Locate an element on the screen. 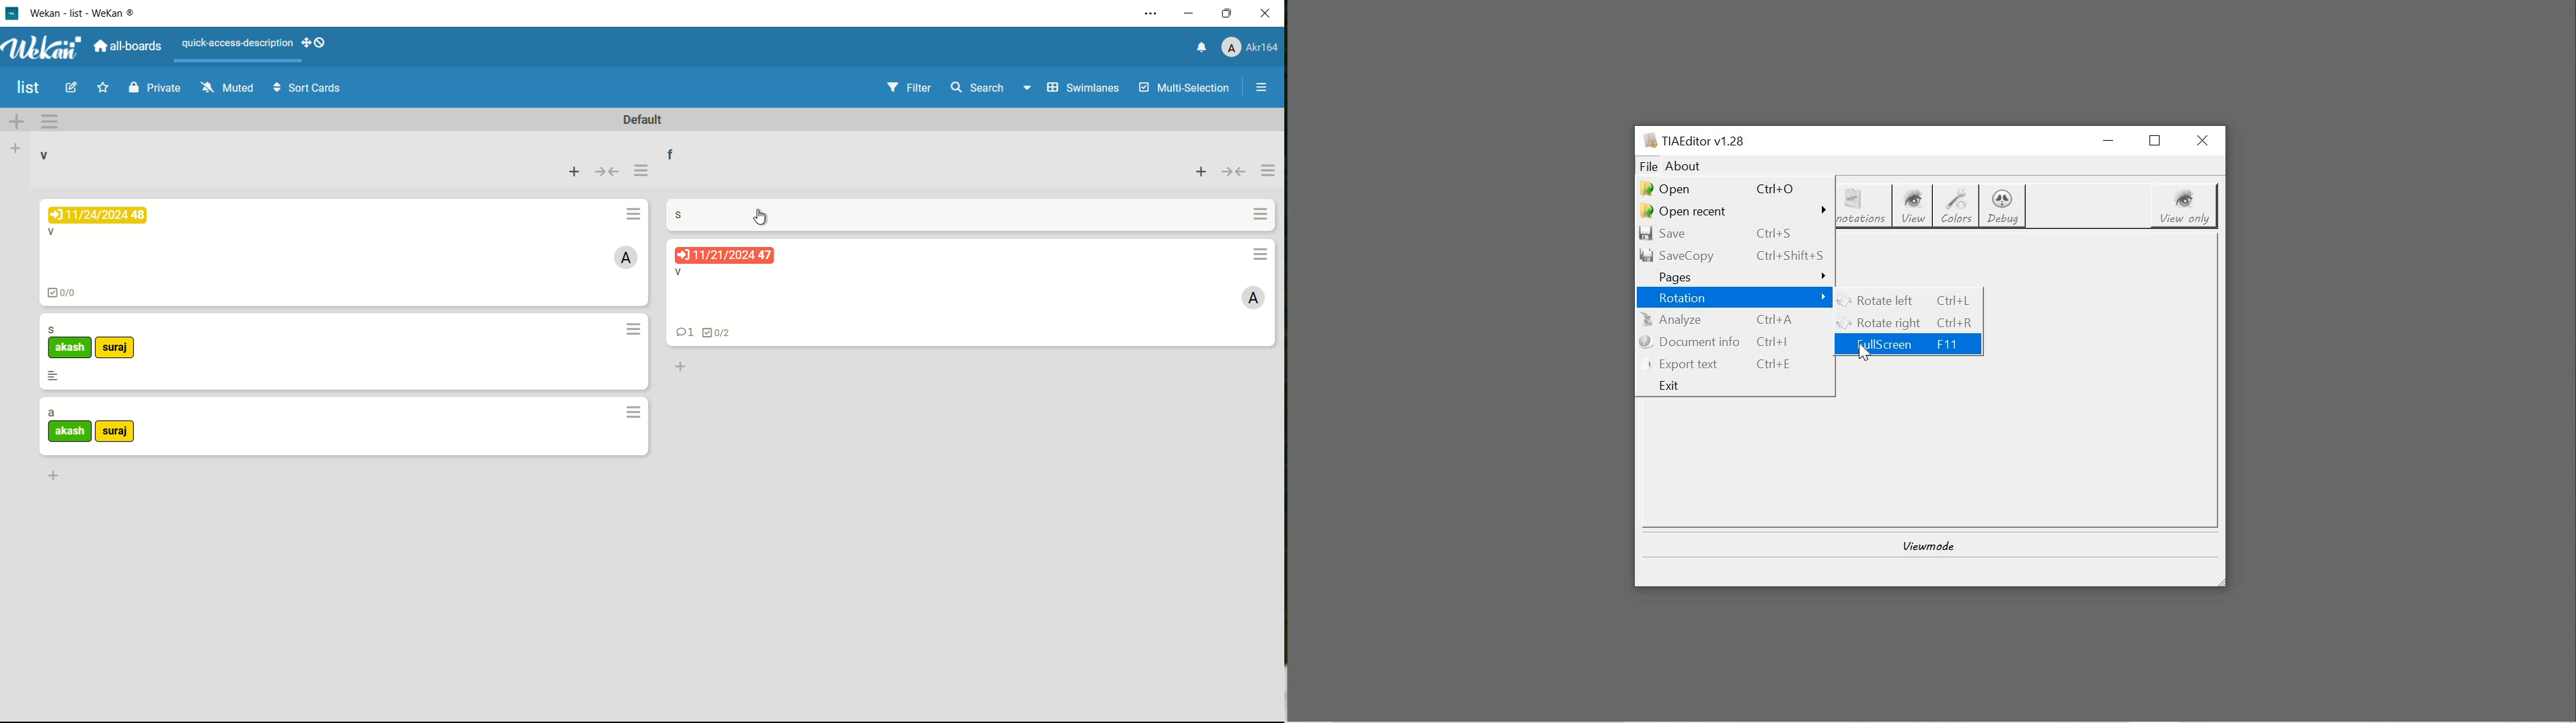 The width and height of the screenshot is (2576, 728). minimize is located at coordinates (1190, 15).